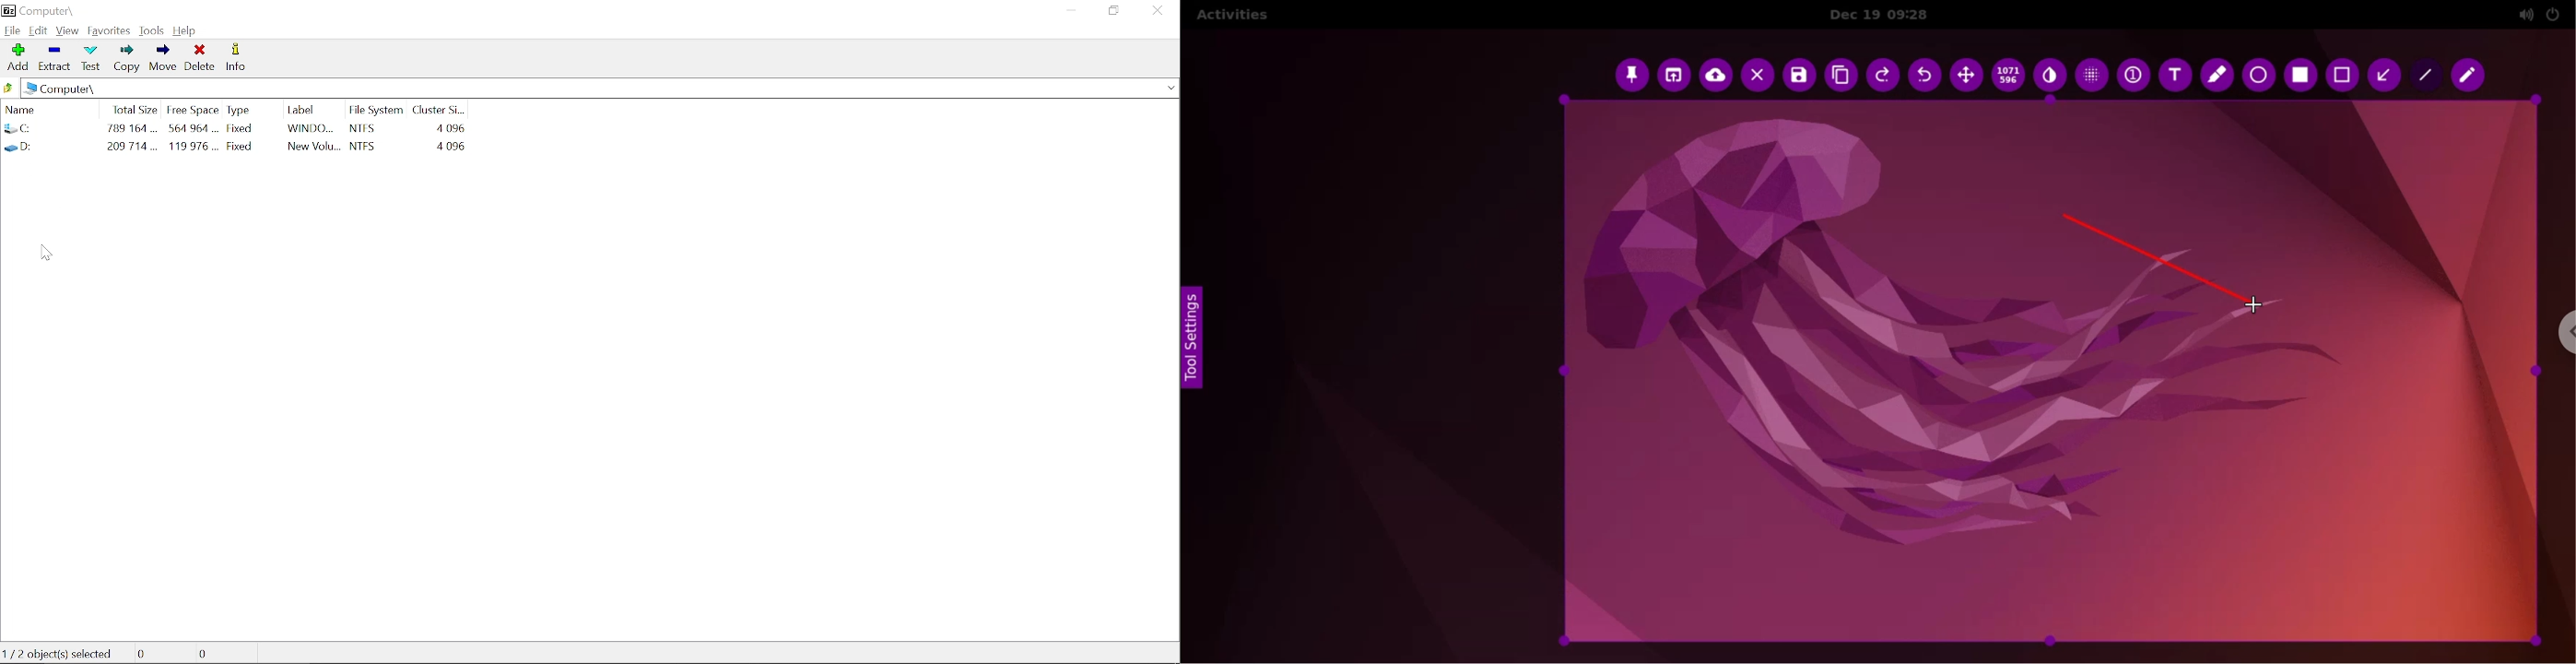 Image resolution: width=2576 pixels, height=672 pixels. What do you see at coordinates (304, 109) in the screenshot?
I see `label` at bounding box center [304, 109].